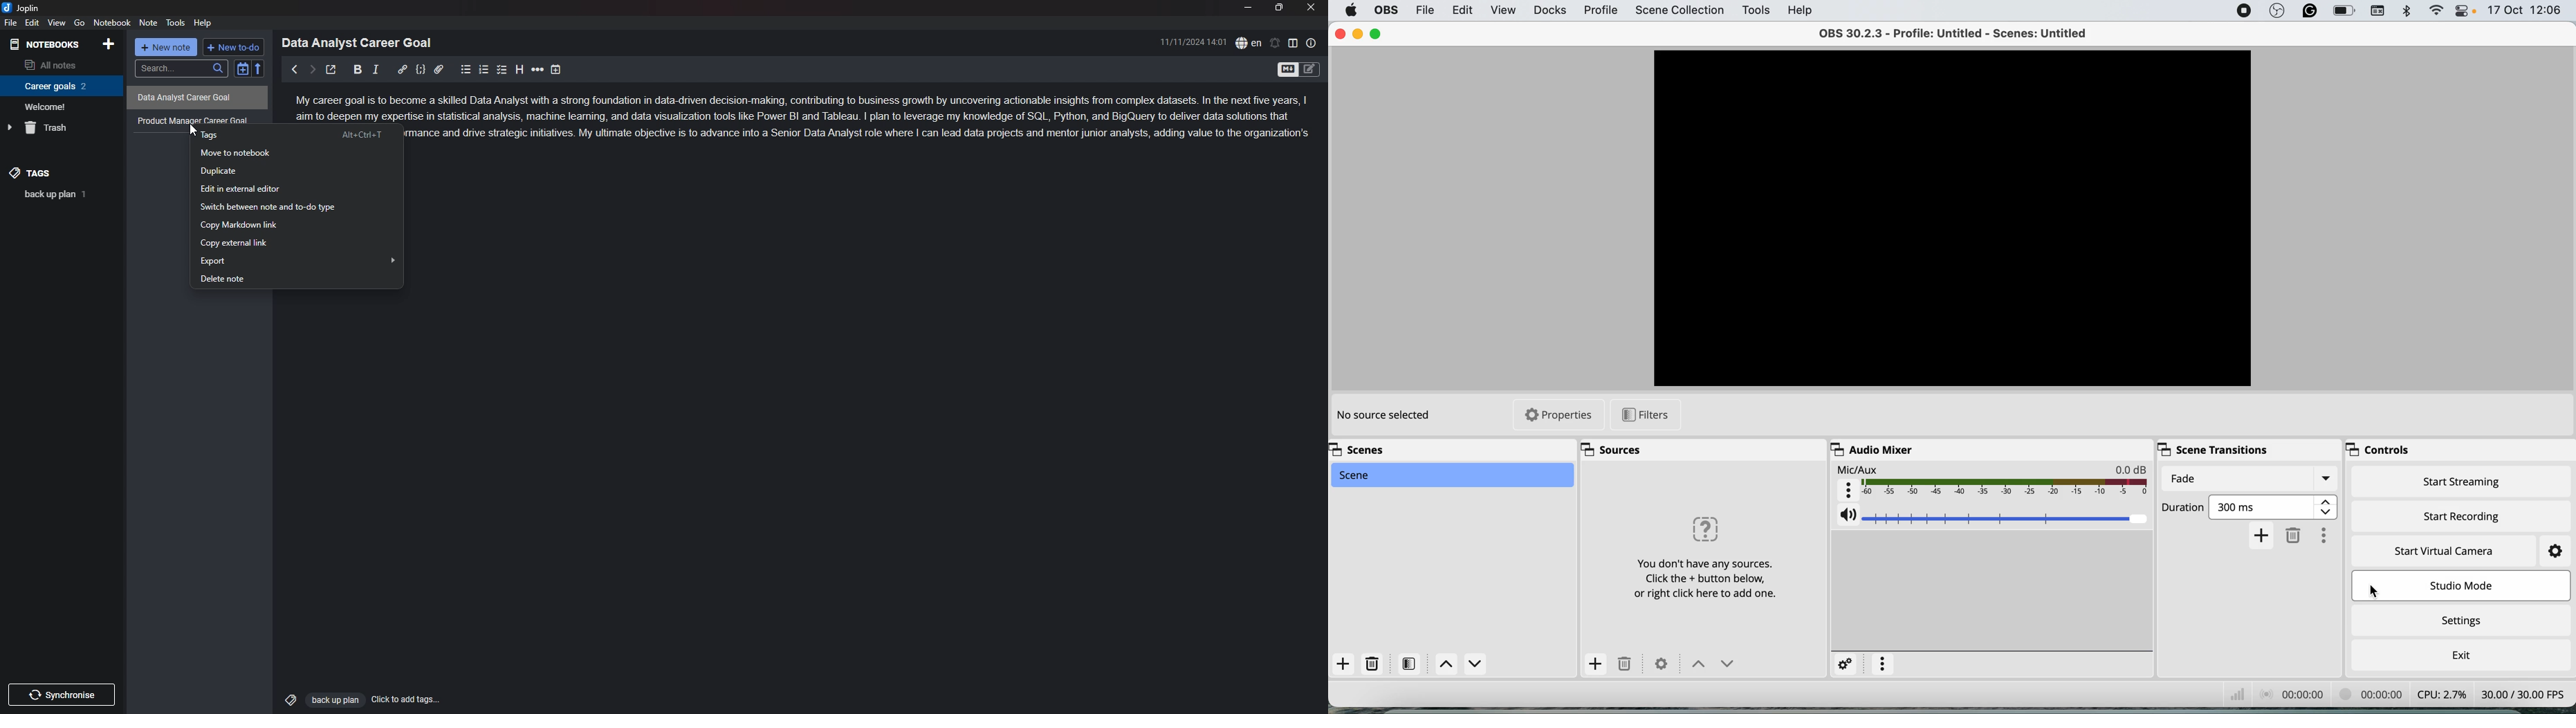 The image size is (2576, 728). I want to click on frames per second, so click(2526, 693).